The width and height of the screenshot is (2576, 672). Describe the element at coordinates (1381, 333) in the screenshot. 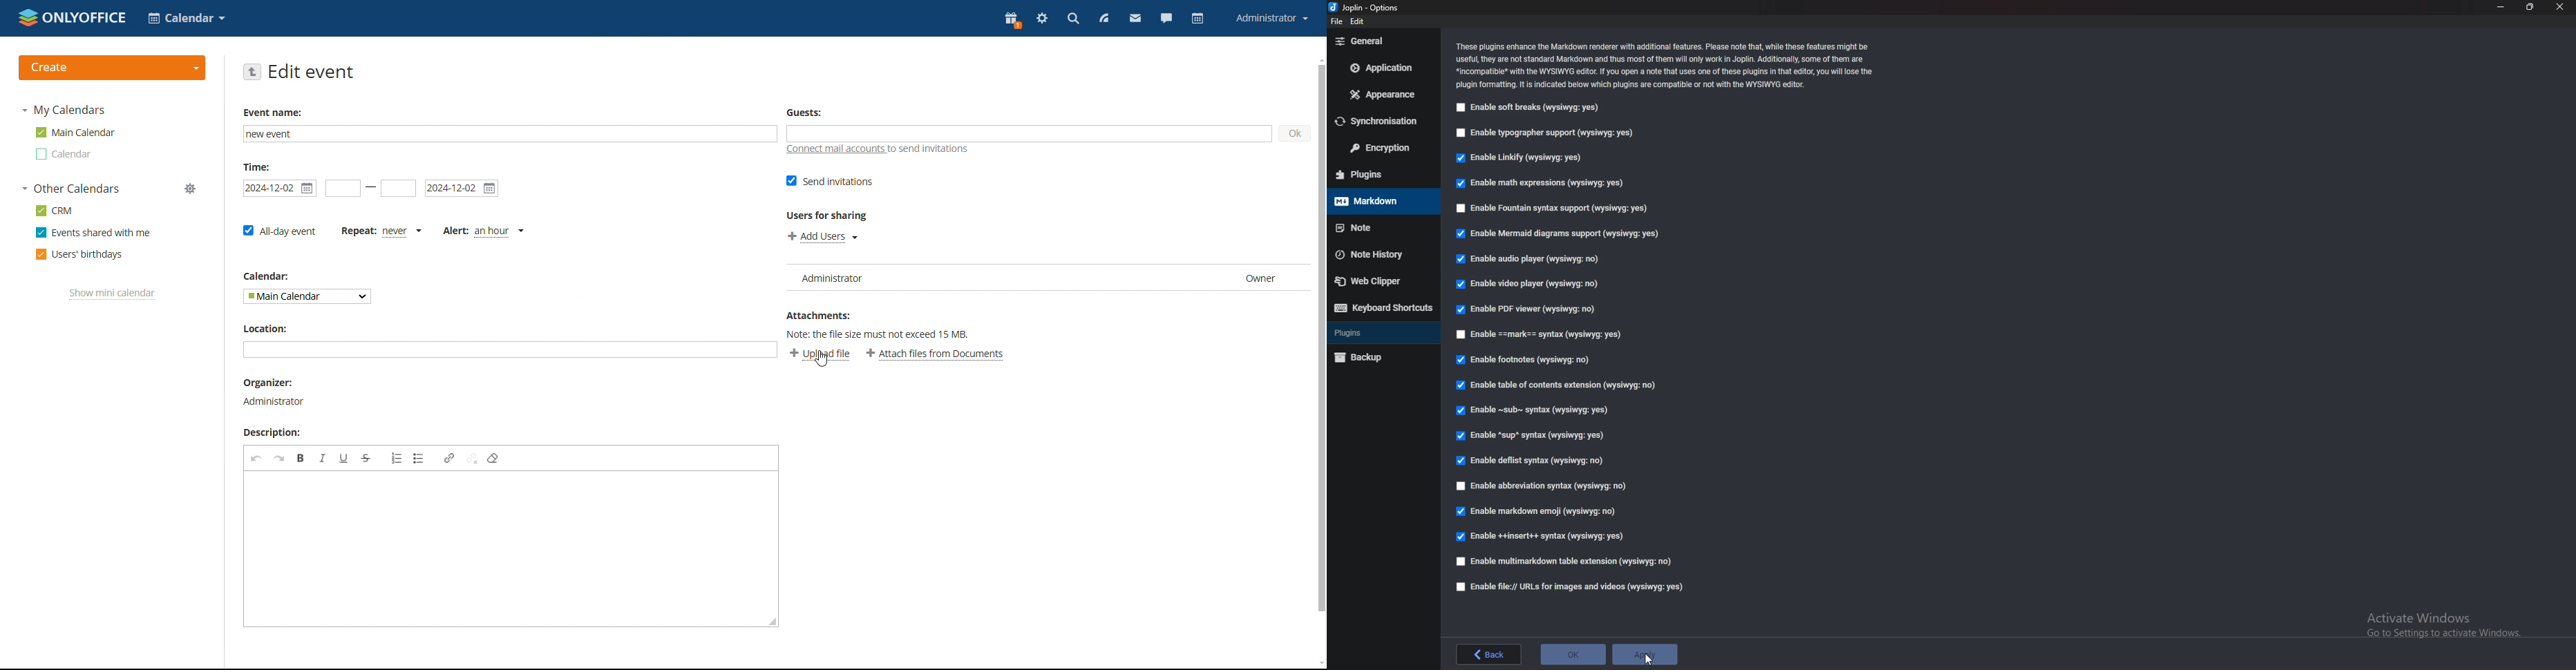

I see `Plugins` at that location.